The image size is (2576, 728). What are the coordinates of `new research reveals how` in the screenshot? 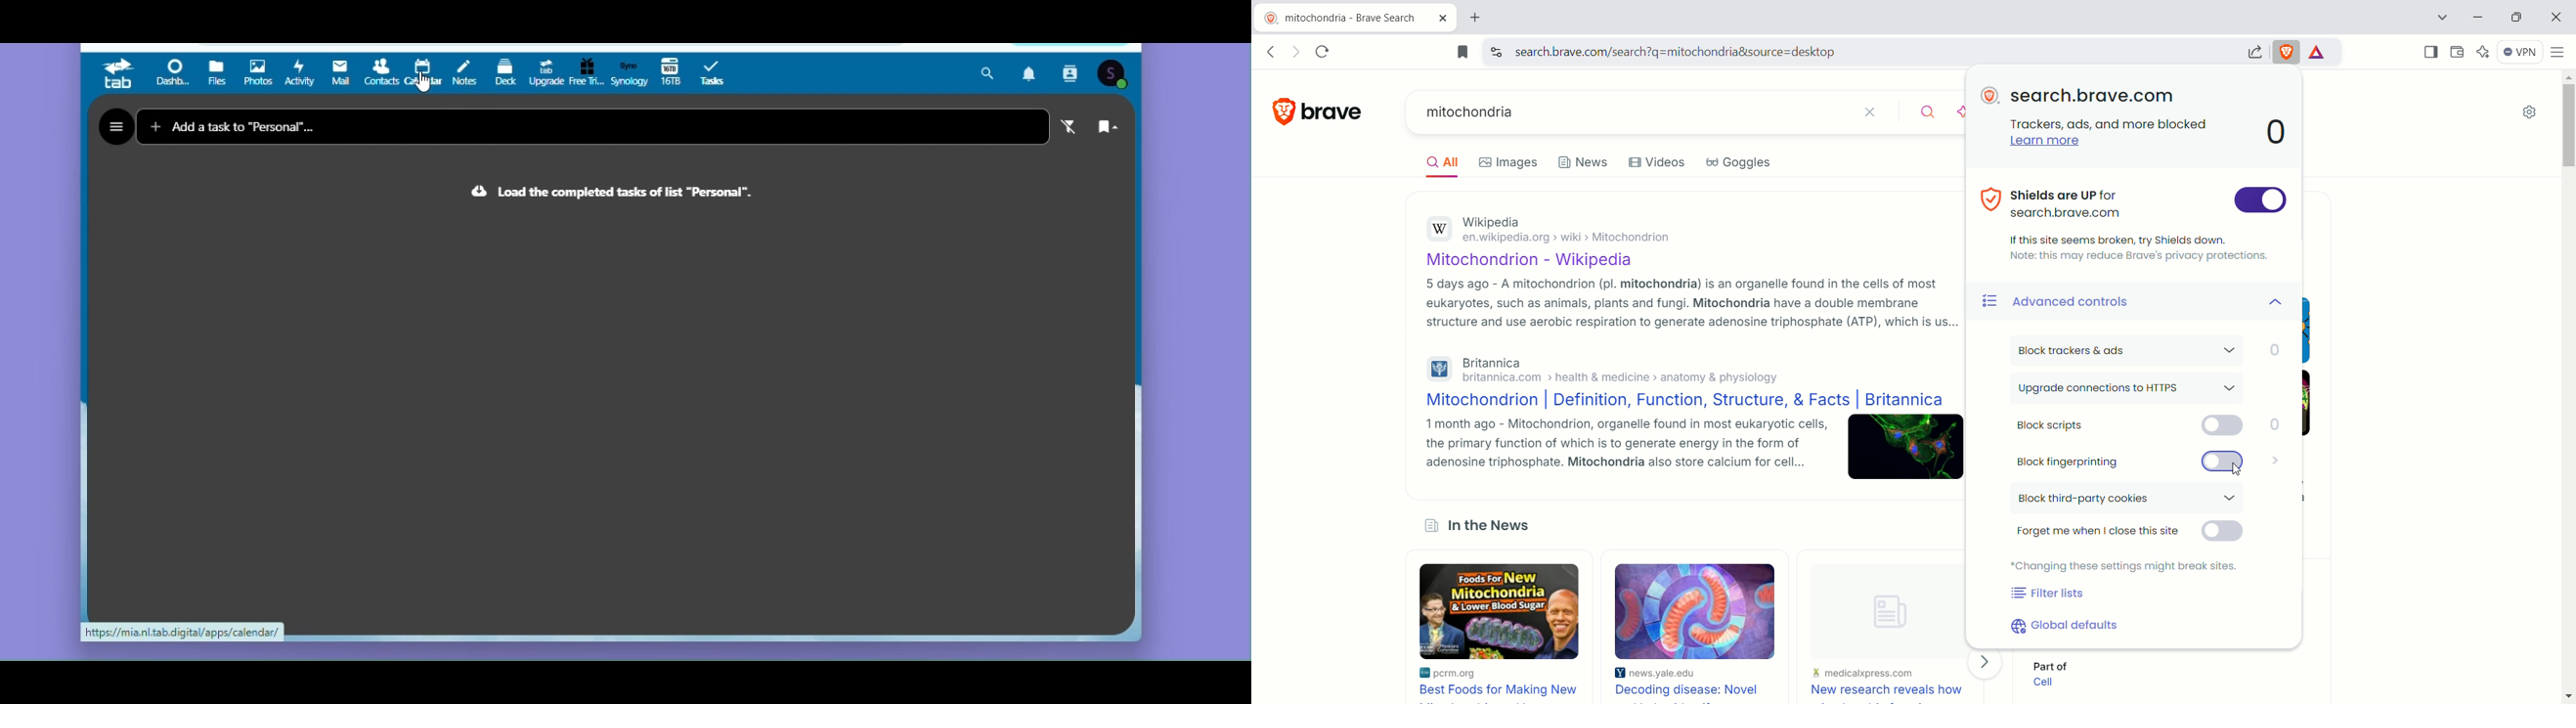 It's located at (1886, 690).